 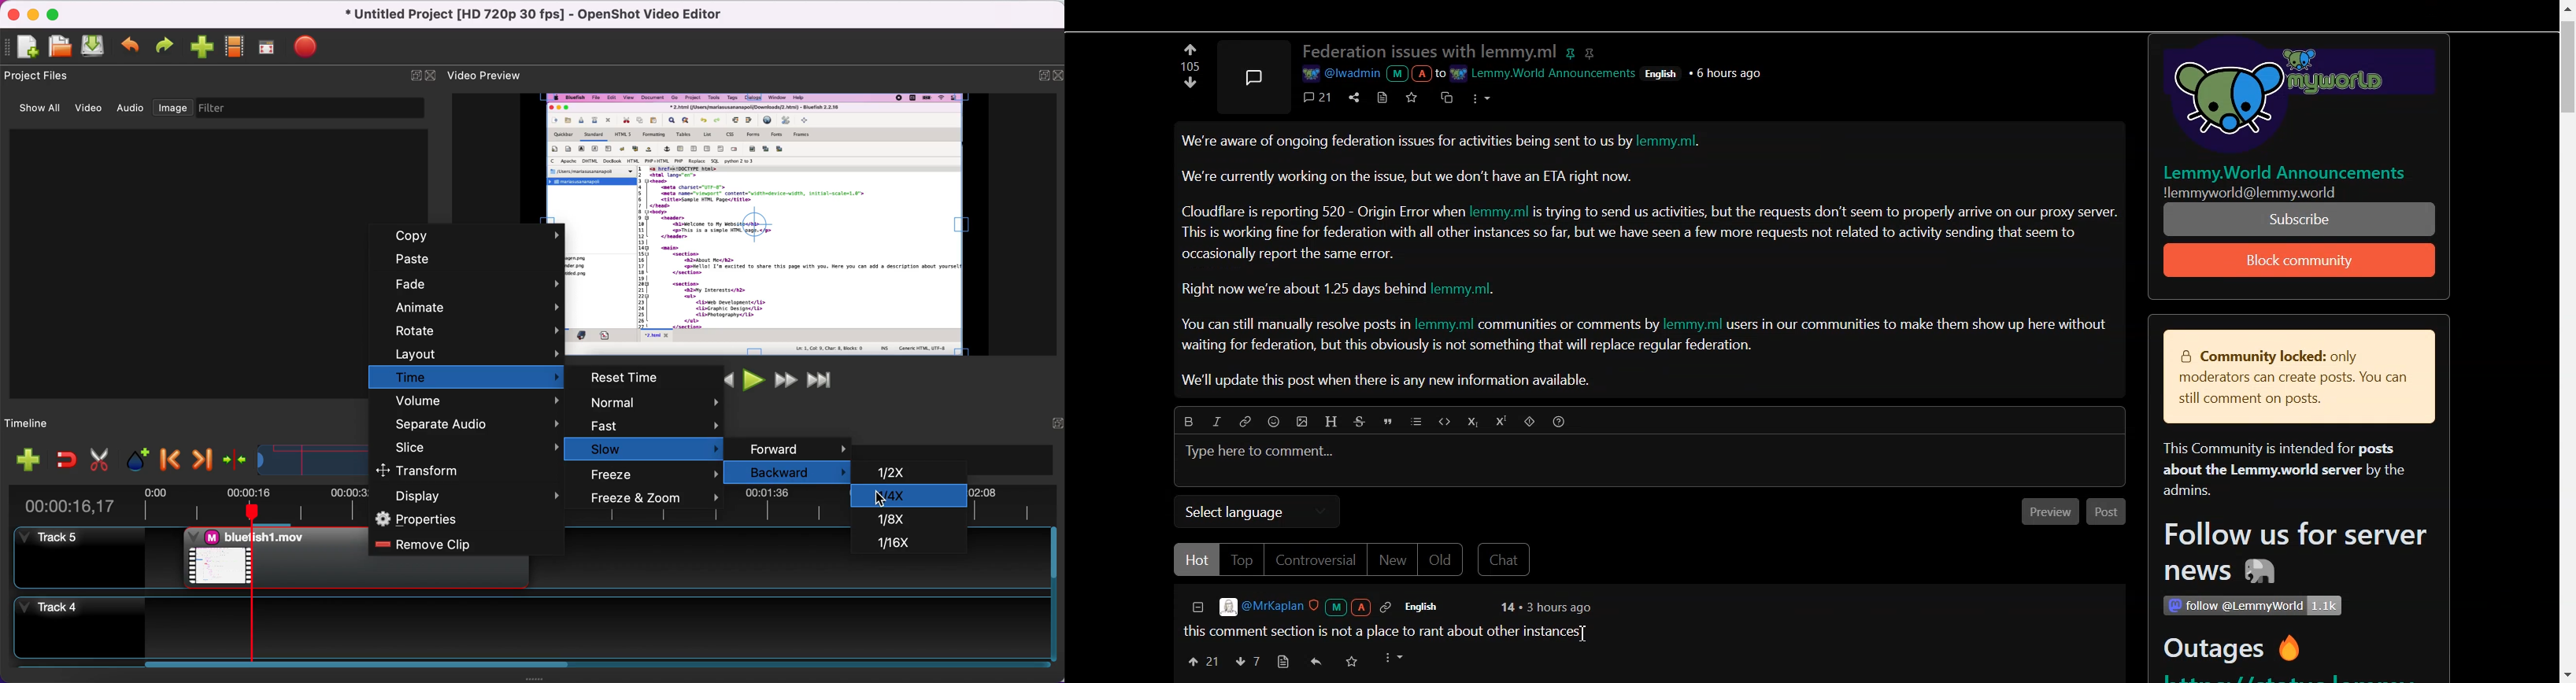 I want to click on Chat, so click(x=1507, y=560).